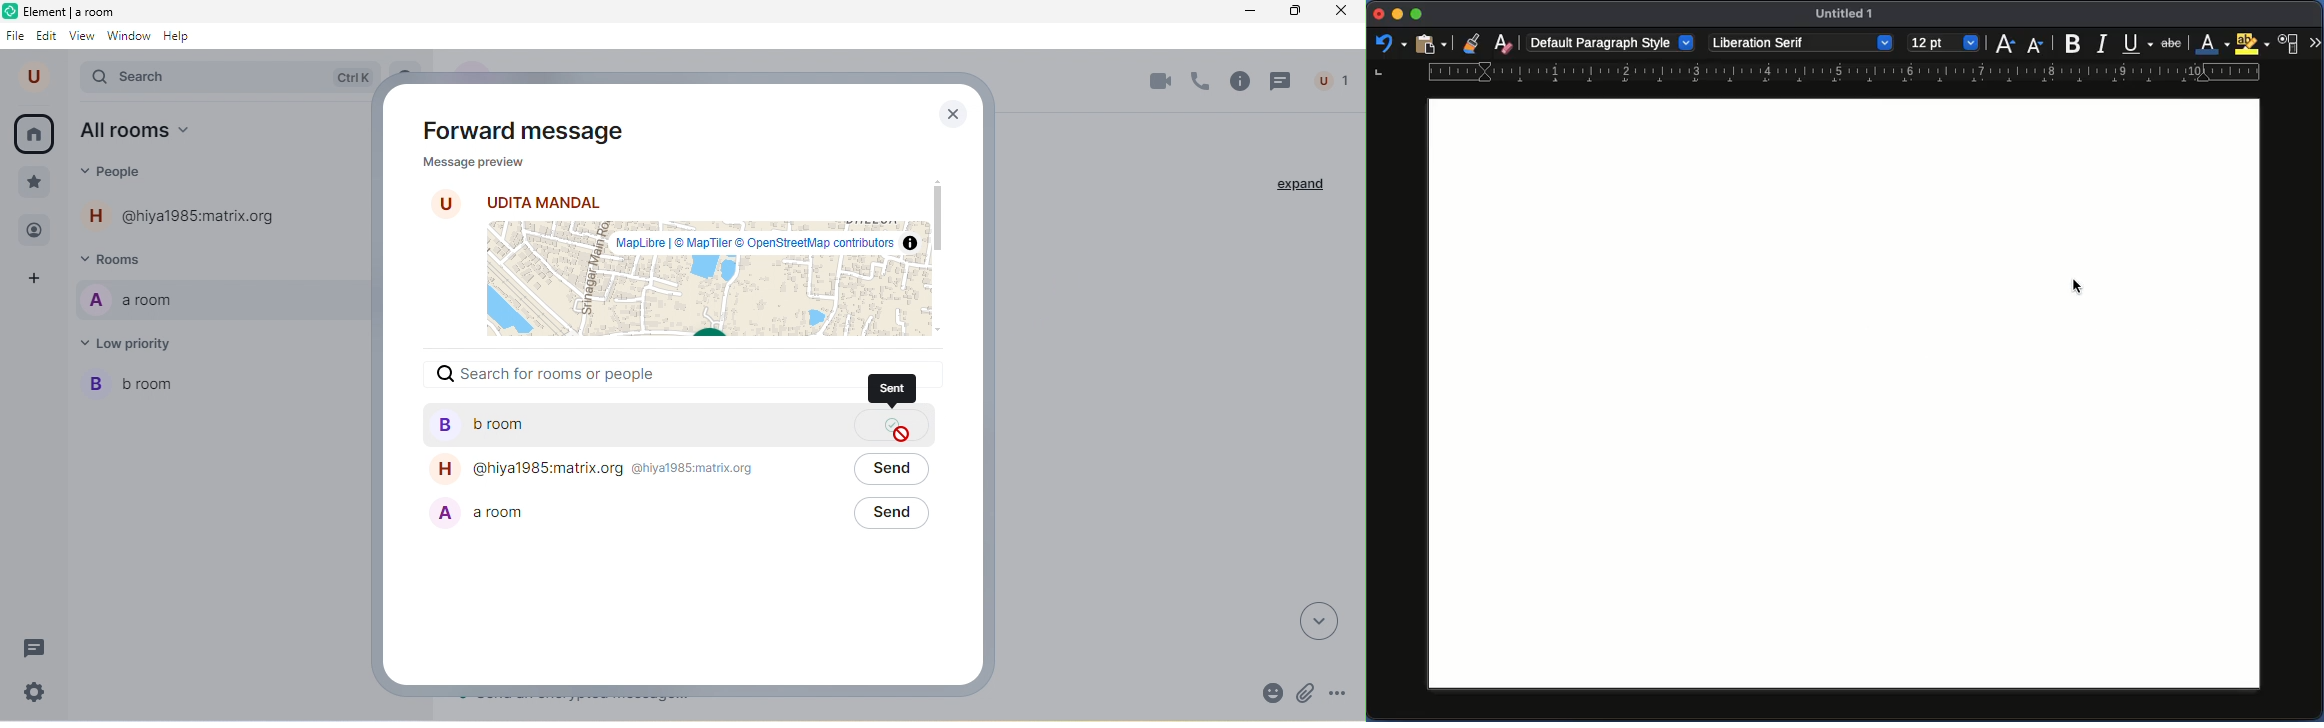  What do you see at coordinates (128, 37) in the screenshot?
I see `window` at bounding box center [128, 37].